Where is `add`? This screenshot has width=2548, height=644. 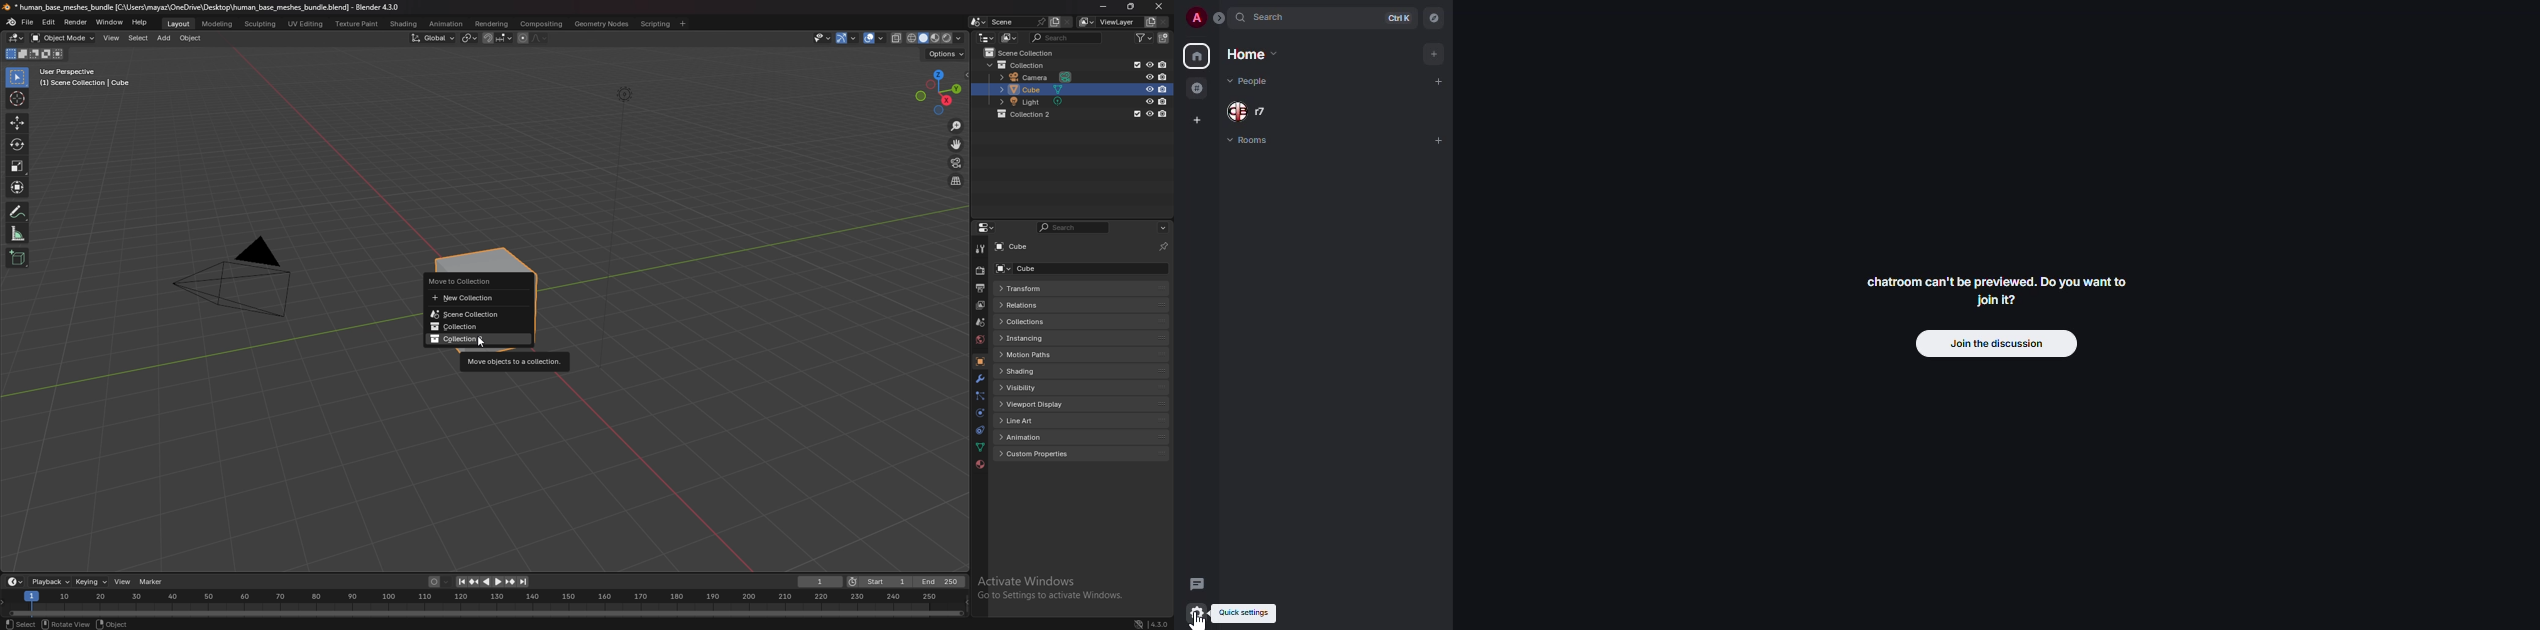
add is located at coordinates (1442, 83).